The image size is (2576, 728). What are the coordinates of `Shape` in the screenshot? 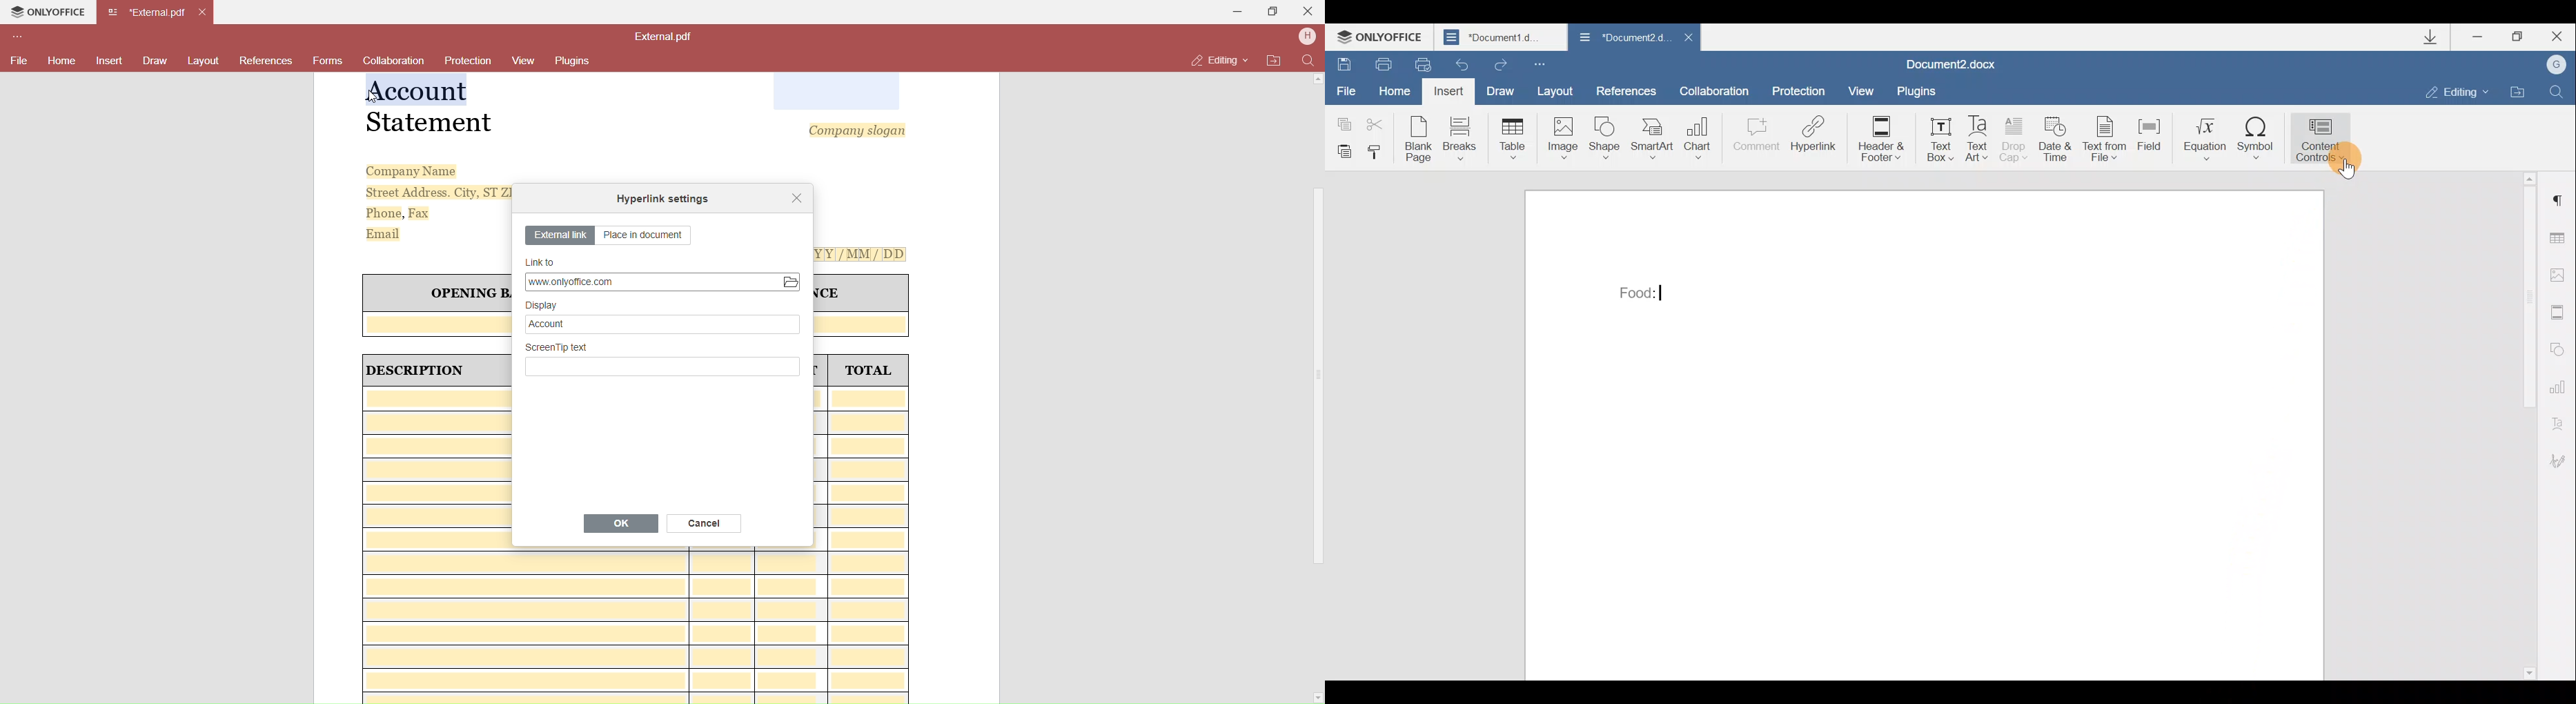 It's located at (1607, 140).